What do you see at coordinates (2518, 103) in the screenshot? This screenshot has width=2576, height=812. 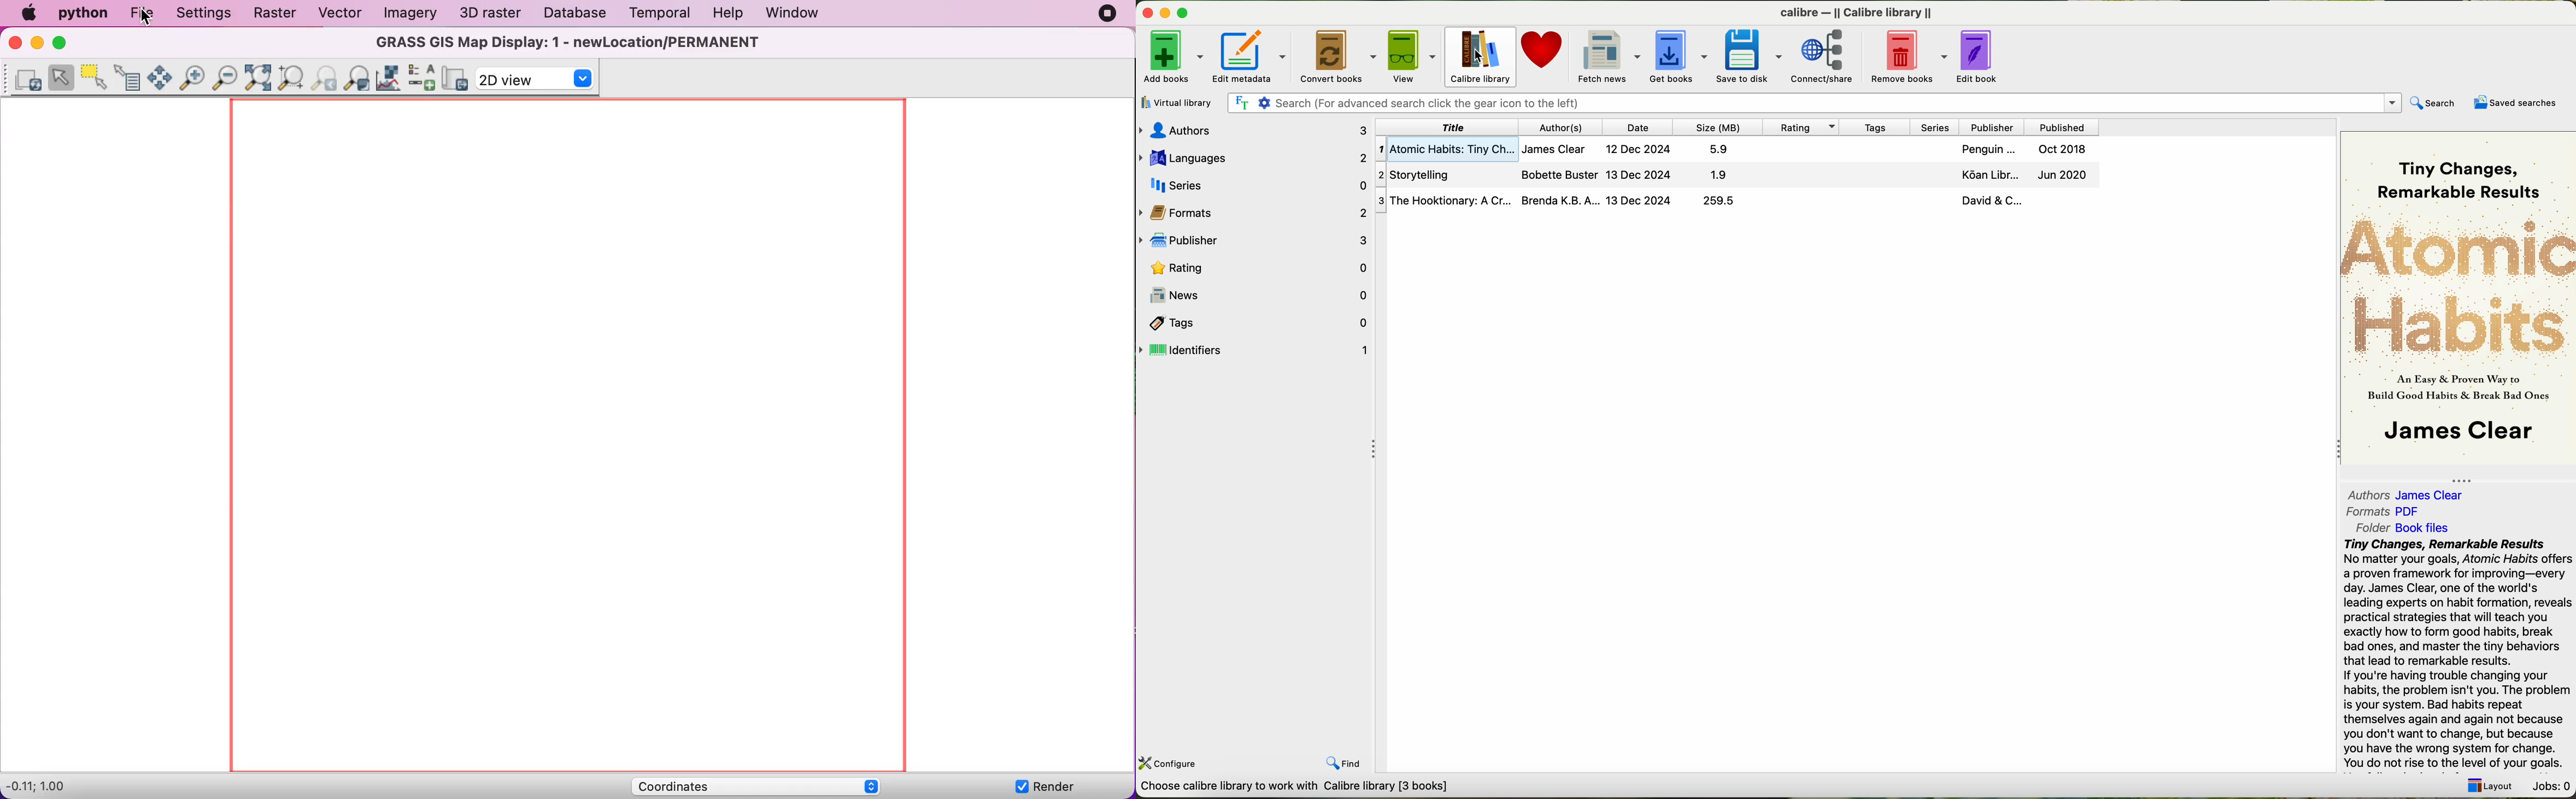 I see `saved searches` at bounding box center [2518, 103].